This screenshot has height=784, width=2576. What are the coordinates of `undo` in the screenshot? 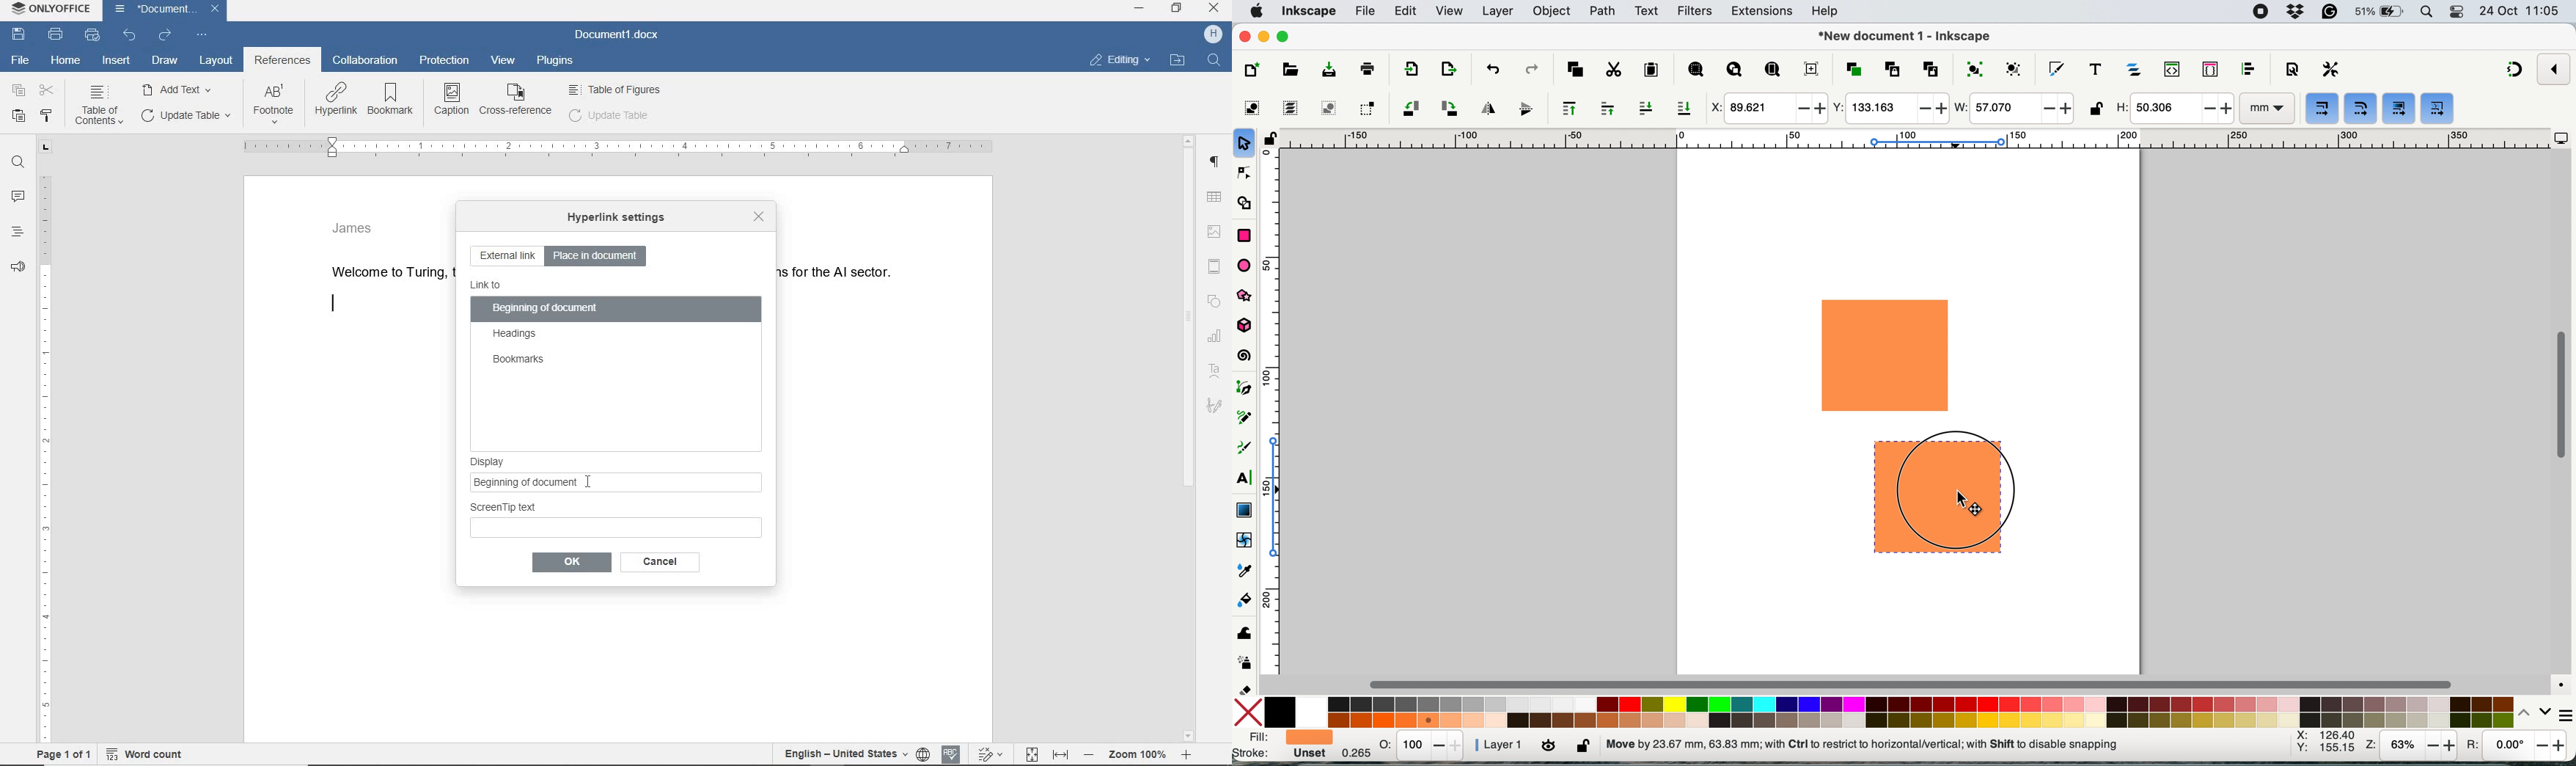 It's located at (1492, 68).